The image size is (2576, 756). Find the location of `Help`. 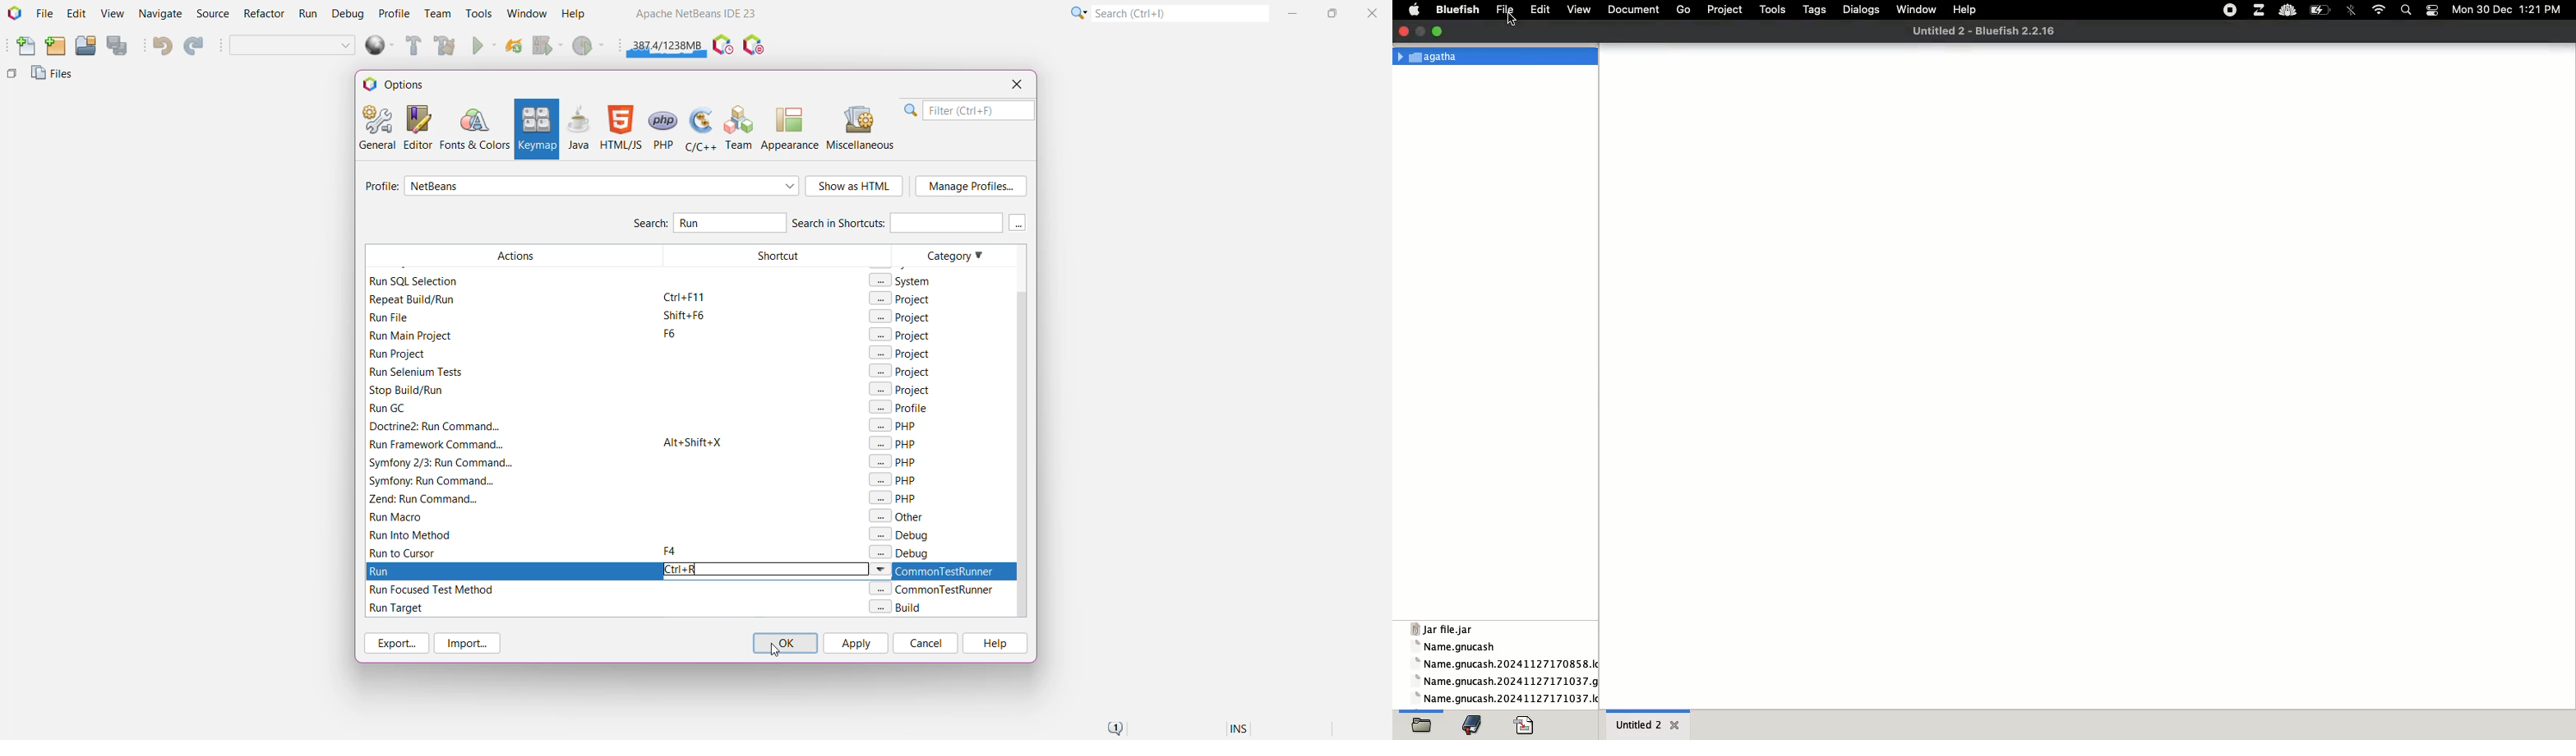

Help is located at coordinates (580, 15).